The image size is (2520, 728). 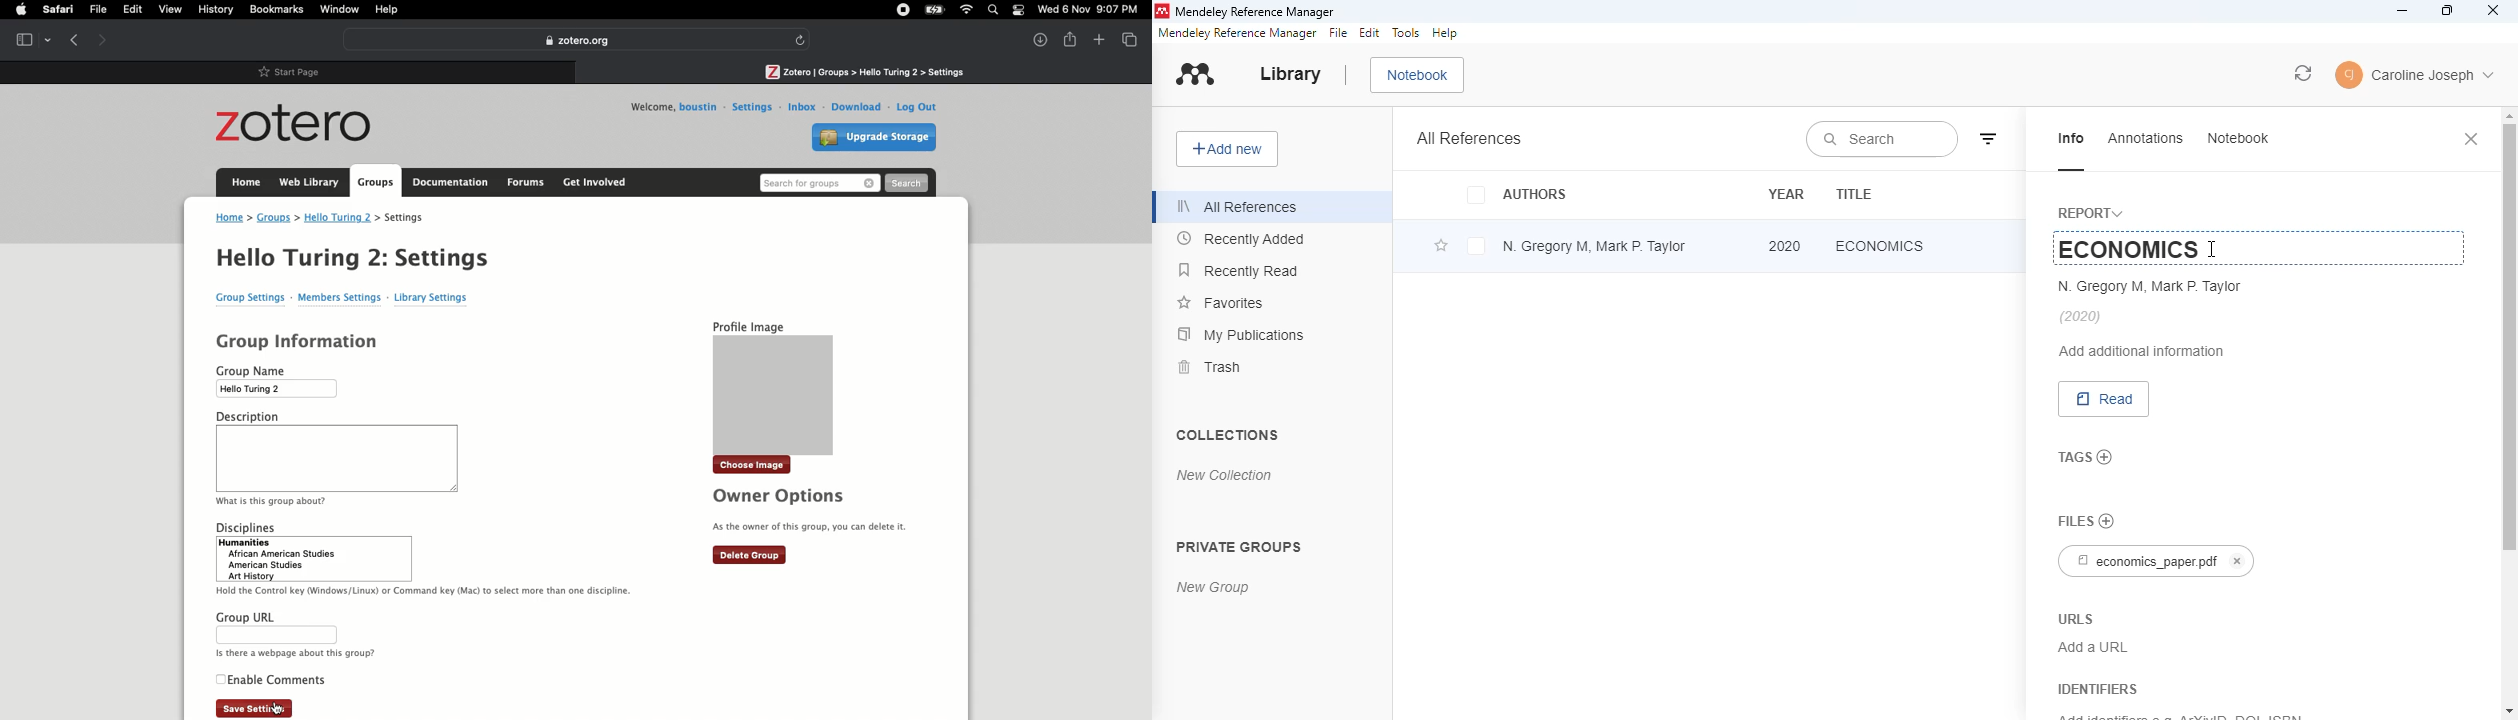 I want to click on Welcome, so click(x=648, y=106).